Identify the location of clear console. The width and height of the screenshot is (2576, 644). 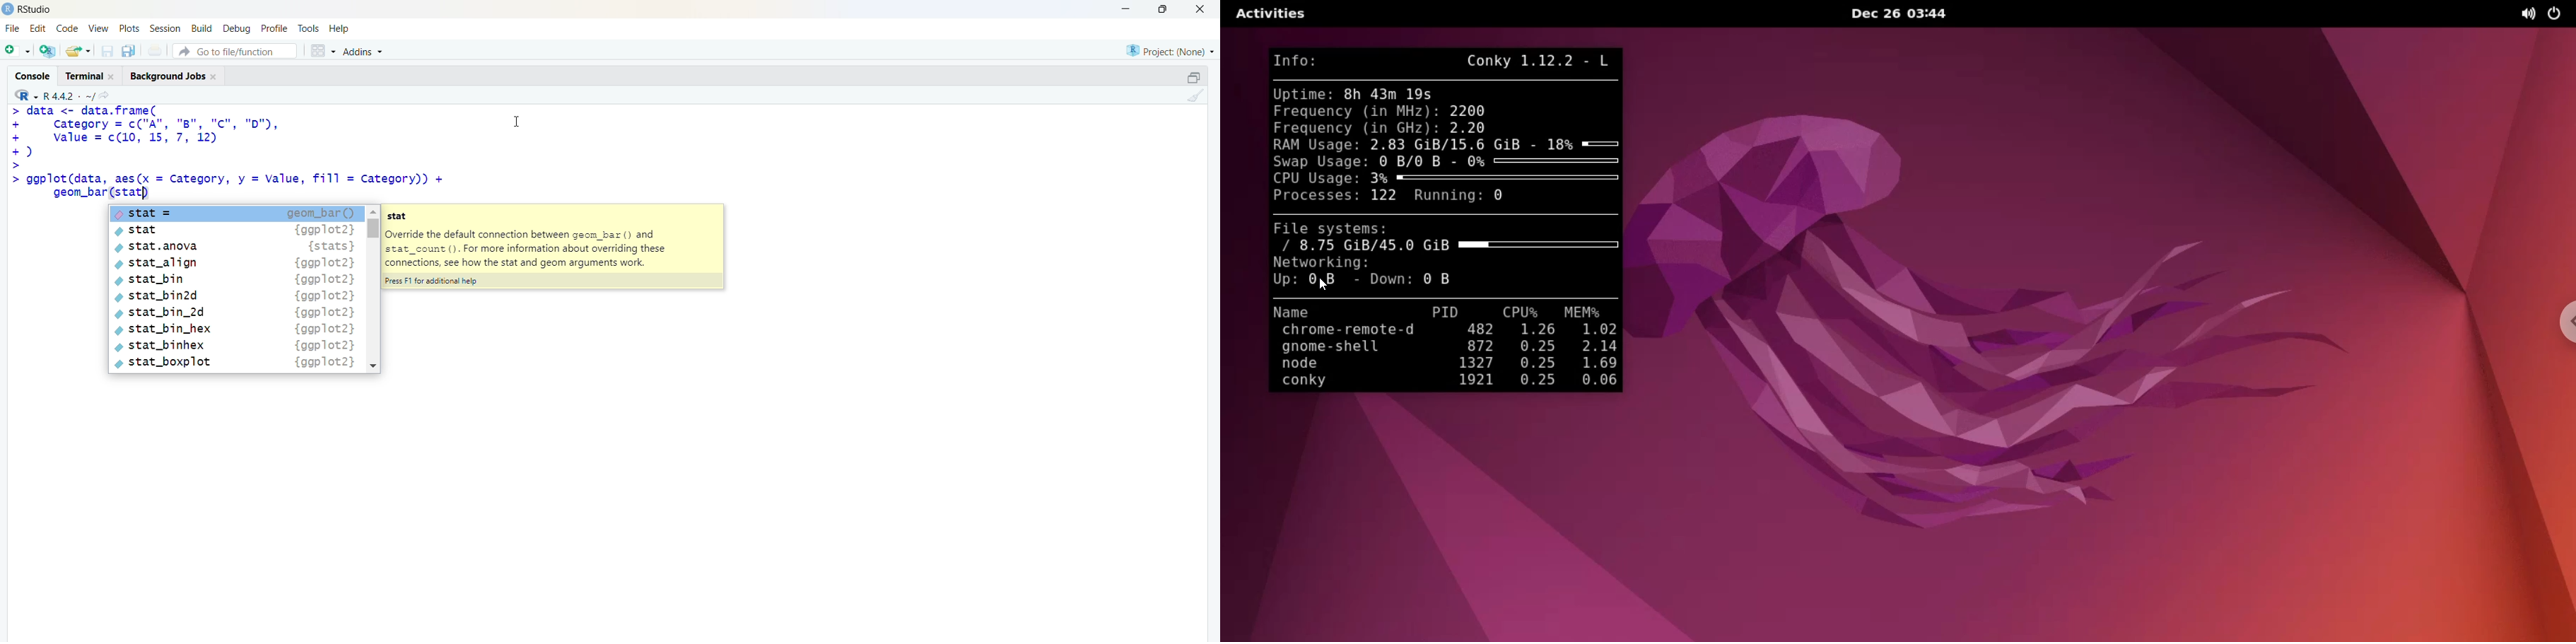
(1194, 95).